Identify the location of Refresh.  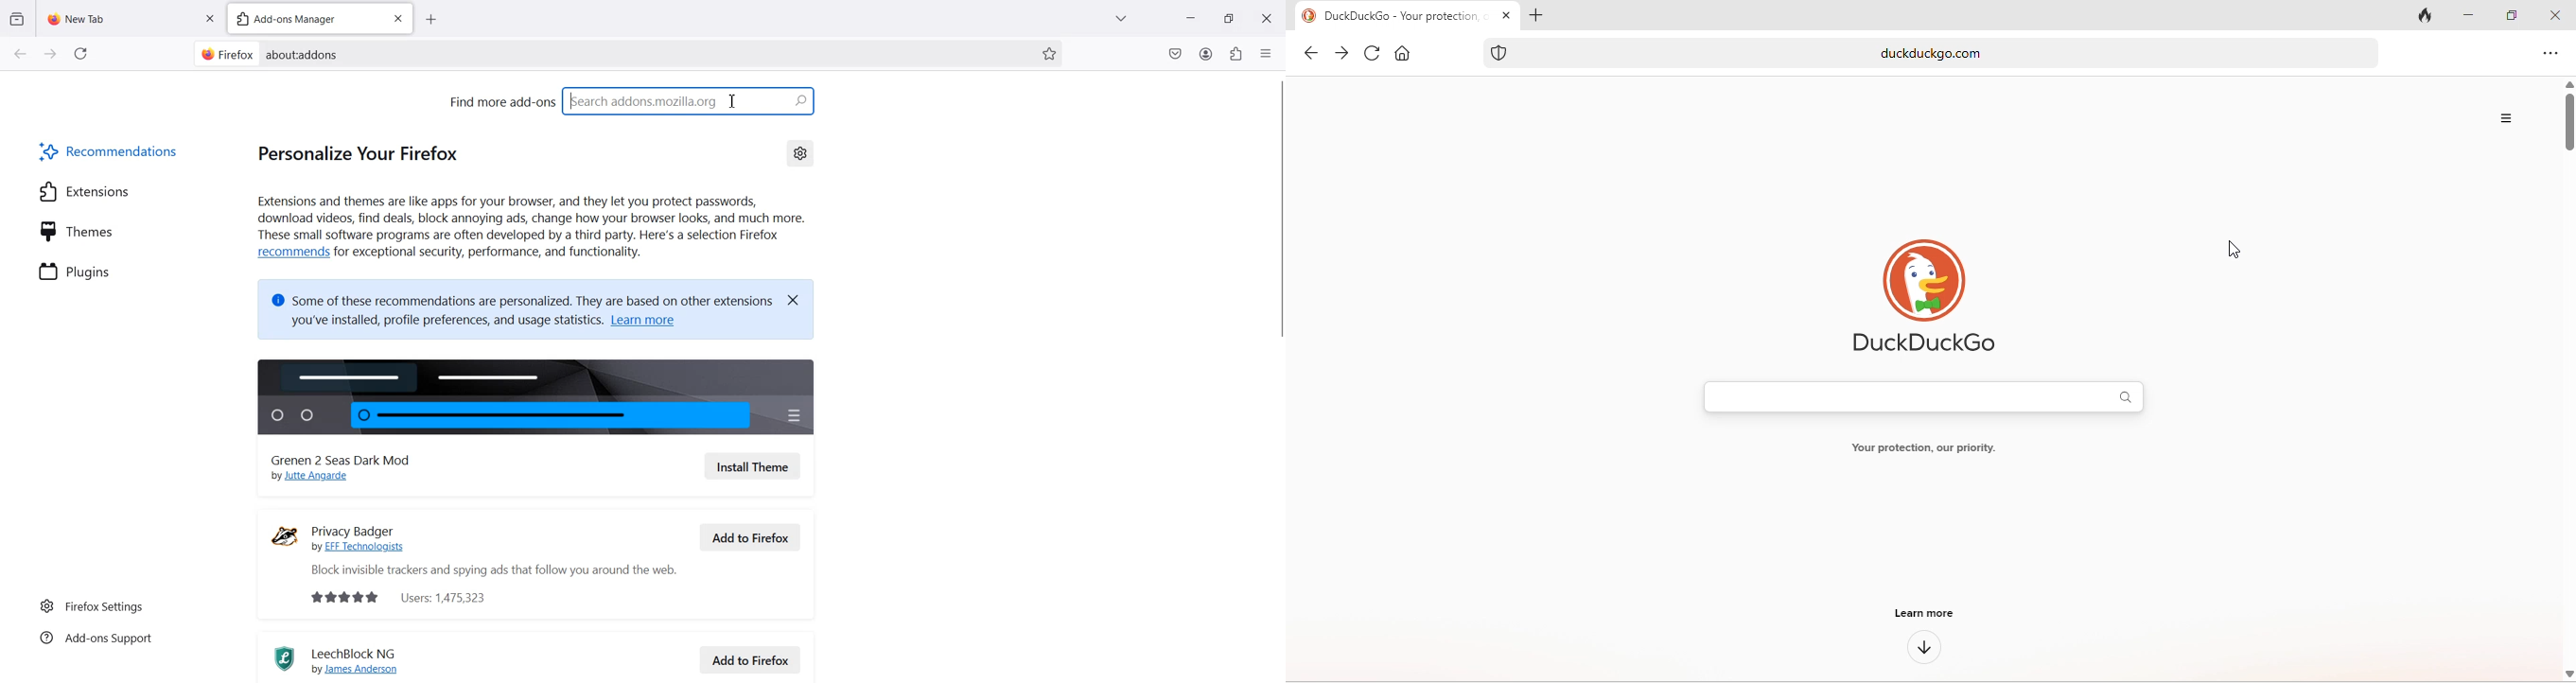
(81, 54).